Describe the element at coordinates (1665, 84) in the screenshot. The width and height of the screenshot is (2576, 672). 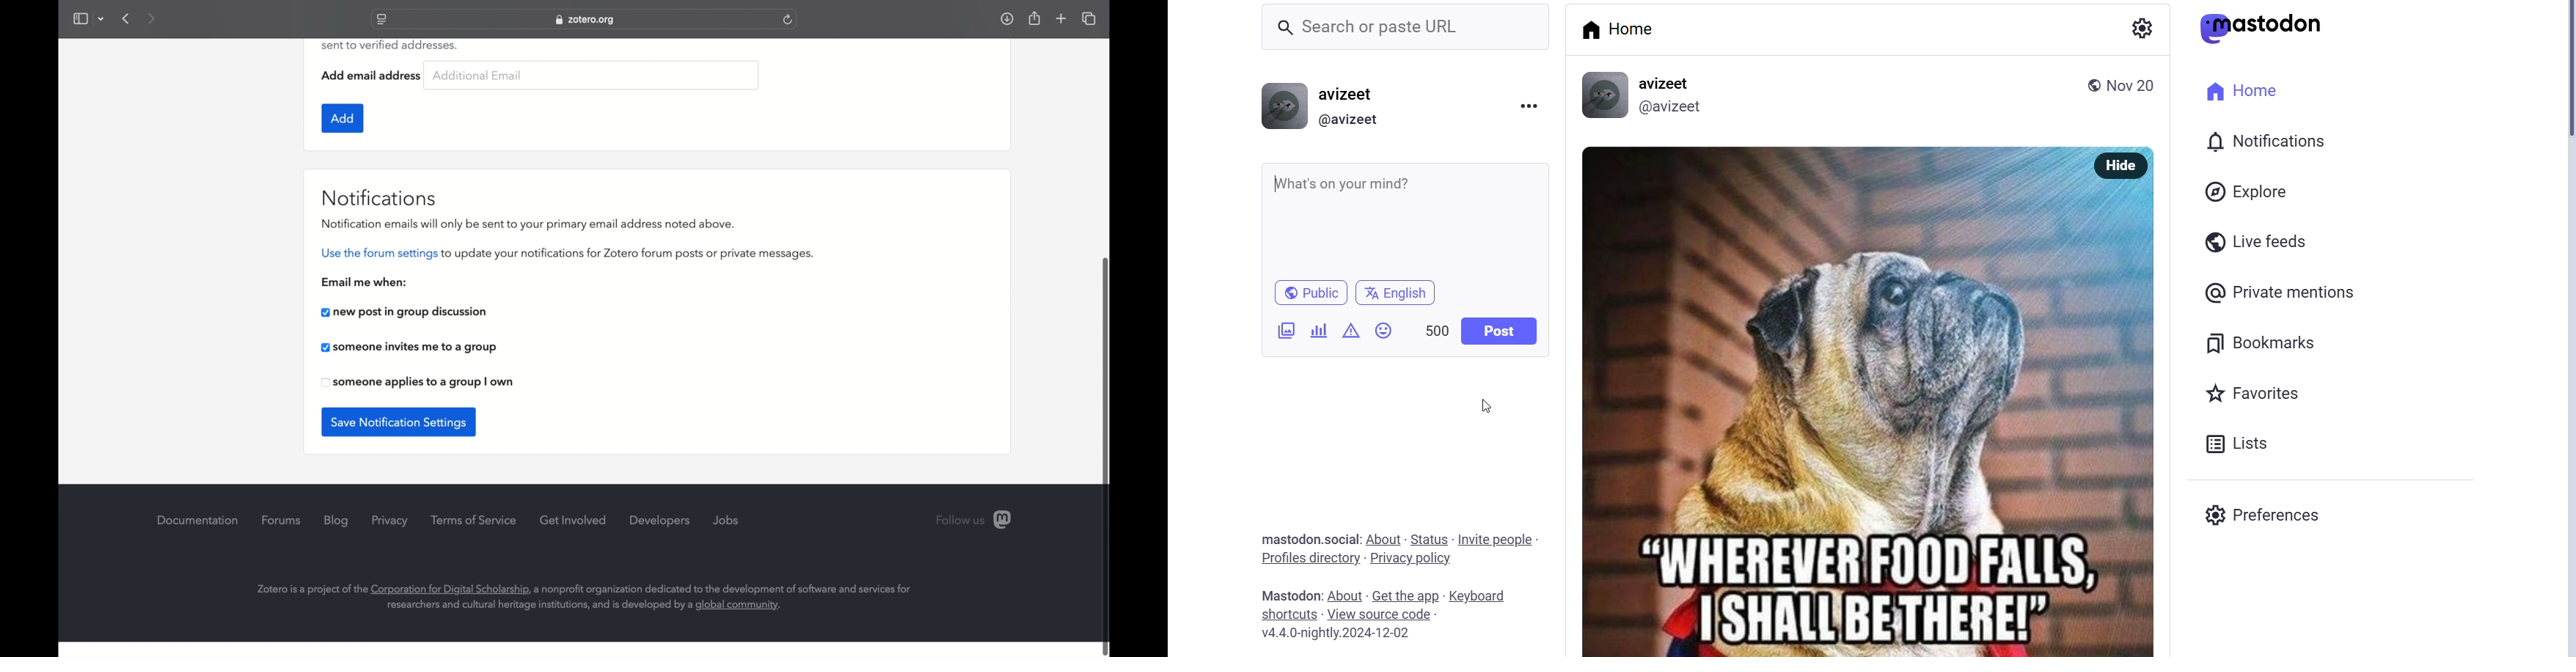
I see `avizeet` at that location.